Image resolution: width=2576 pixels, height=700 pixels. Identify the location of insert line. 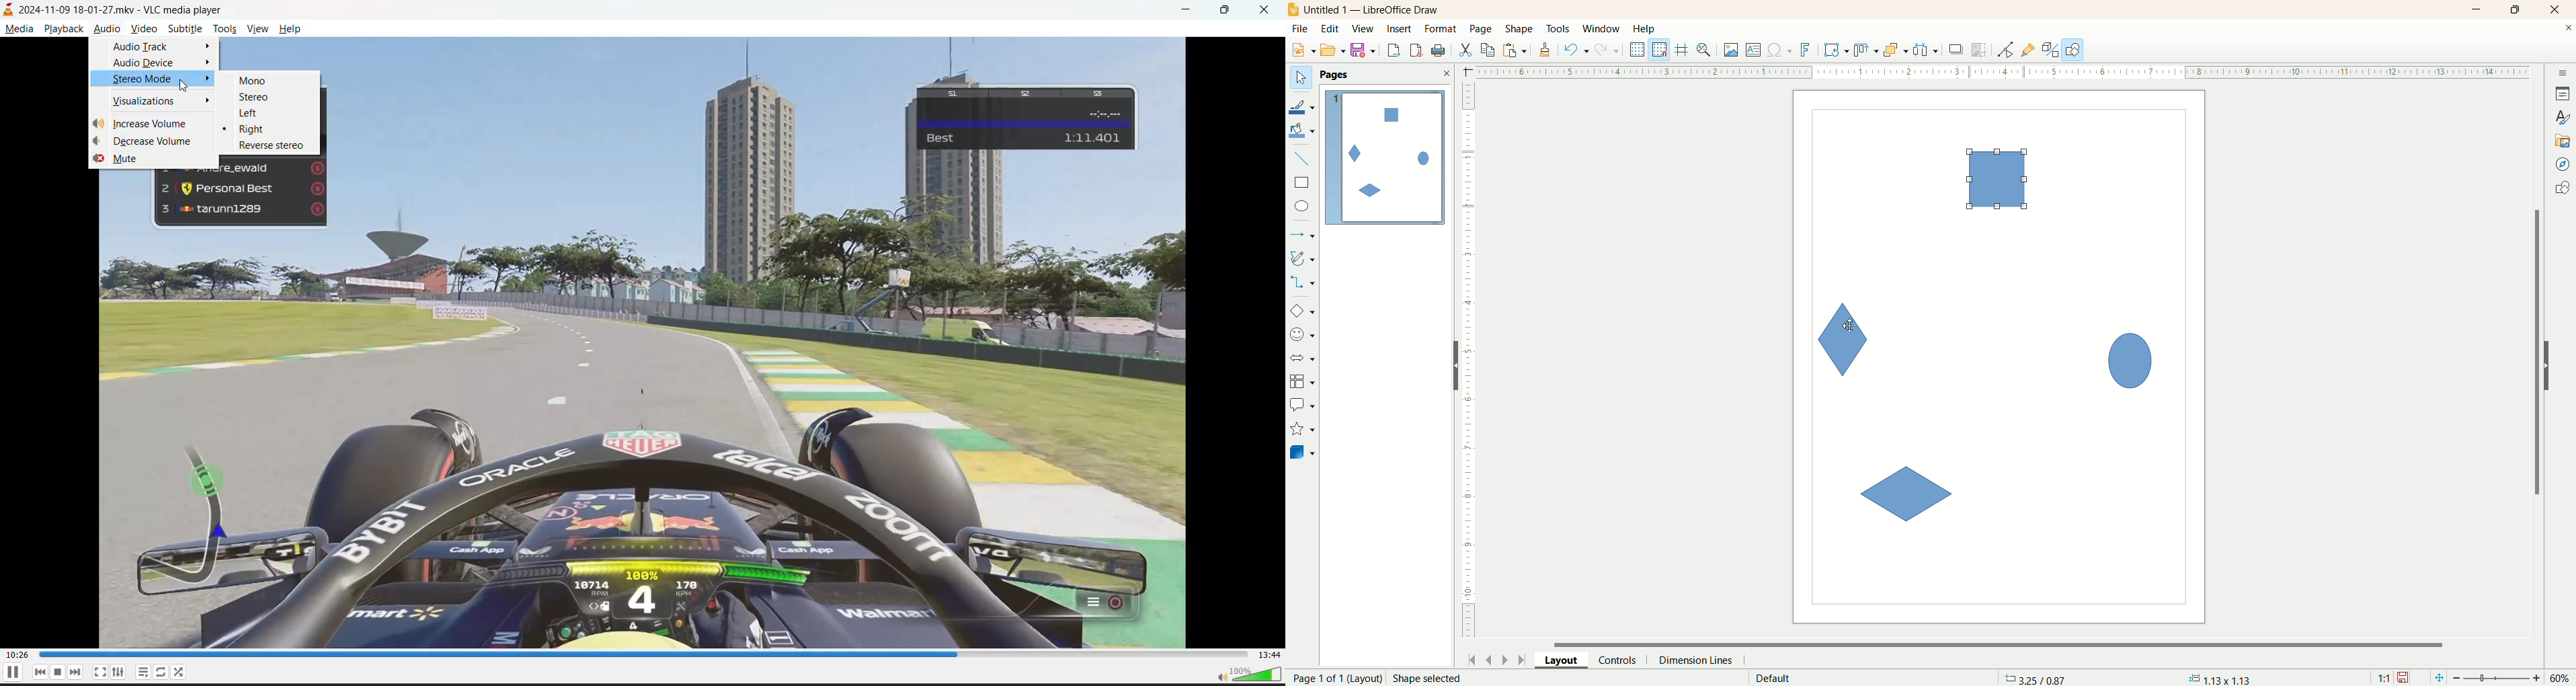
(1304, 159).